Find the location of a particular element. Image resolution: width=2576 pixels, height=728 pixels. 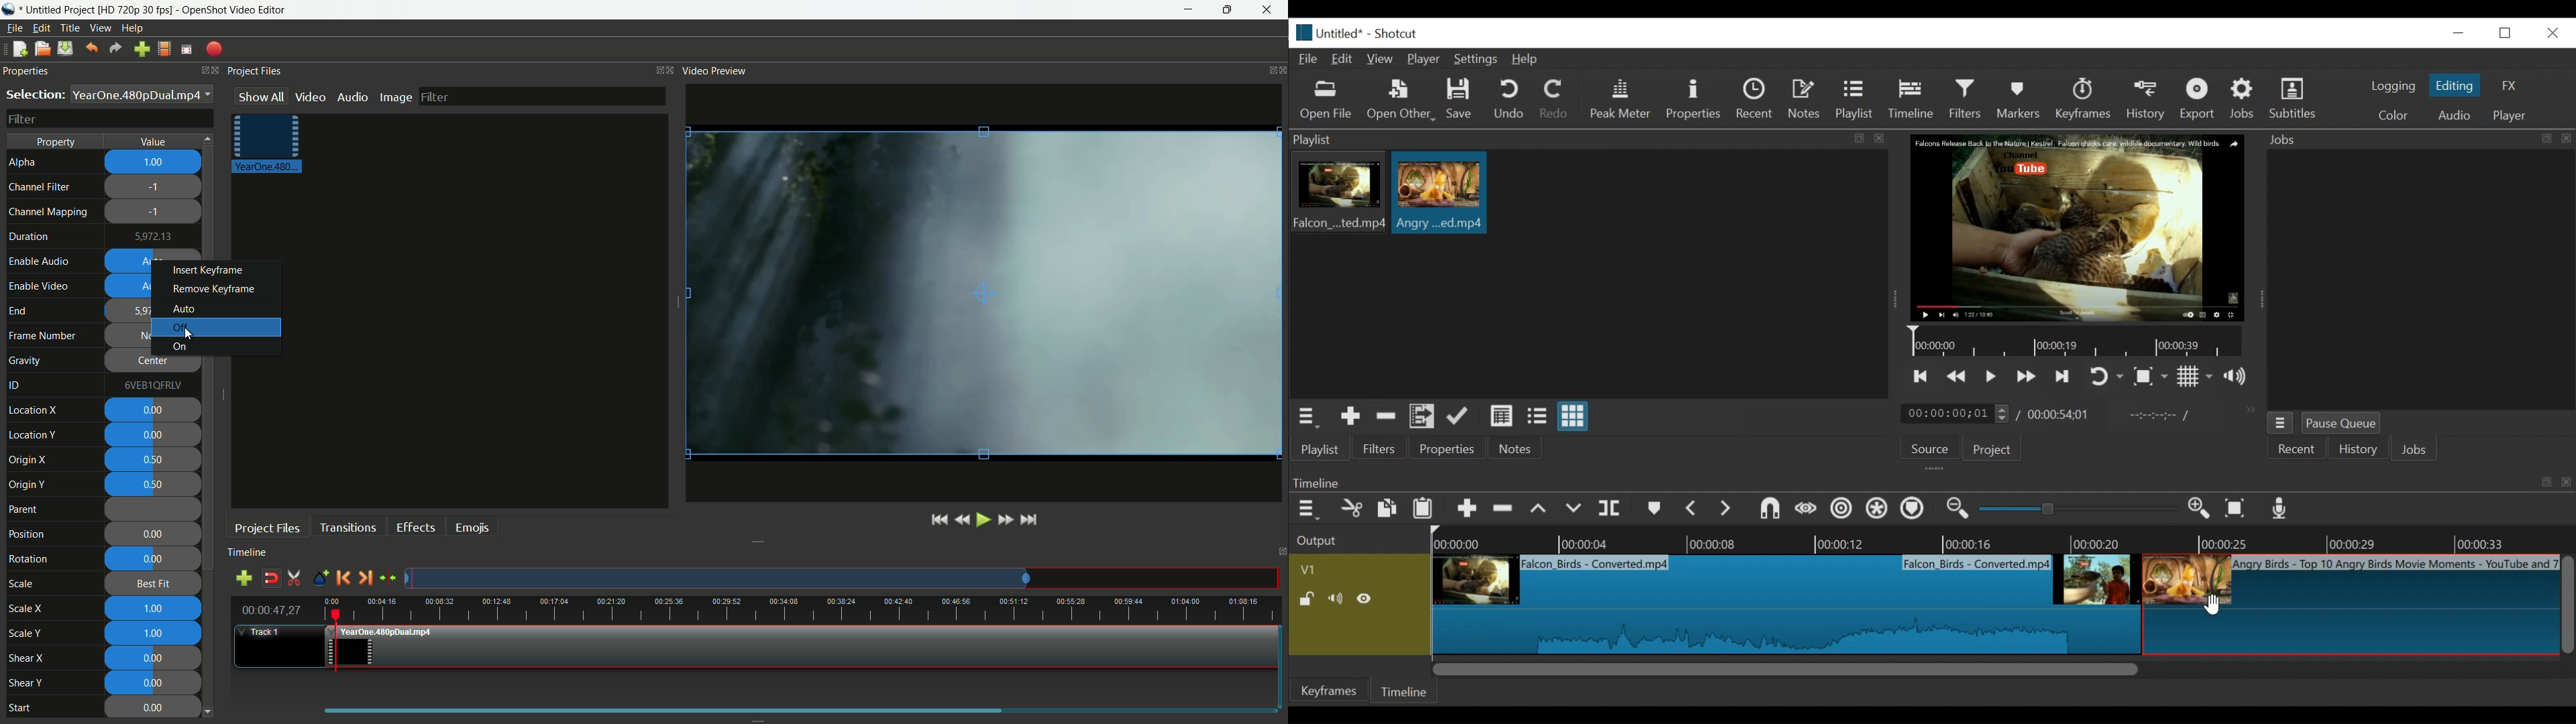

Shotcut logo is located at coordinates (1301, 31).